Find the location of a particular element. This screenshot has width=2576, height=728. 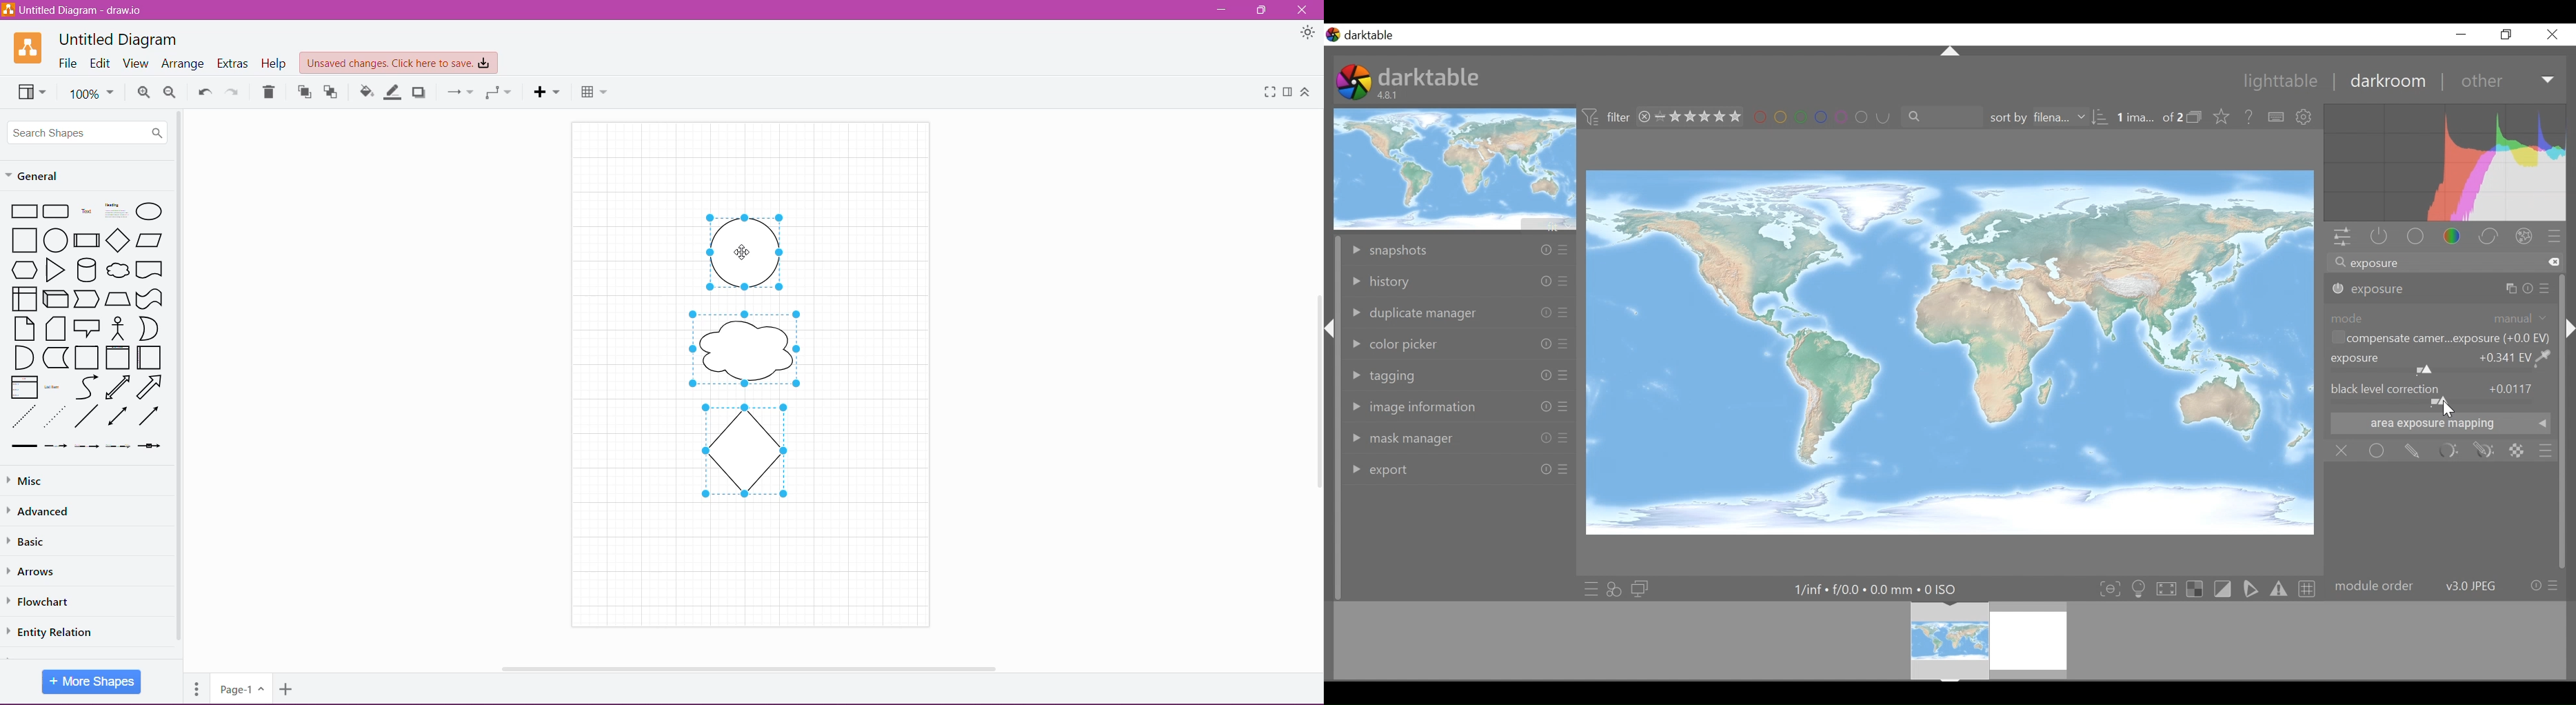

Basic is located at coordinates (34, 542).